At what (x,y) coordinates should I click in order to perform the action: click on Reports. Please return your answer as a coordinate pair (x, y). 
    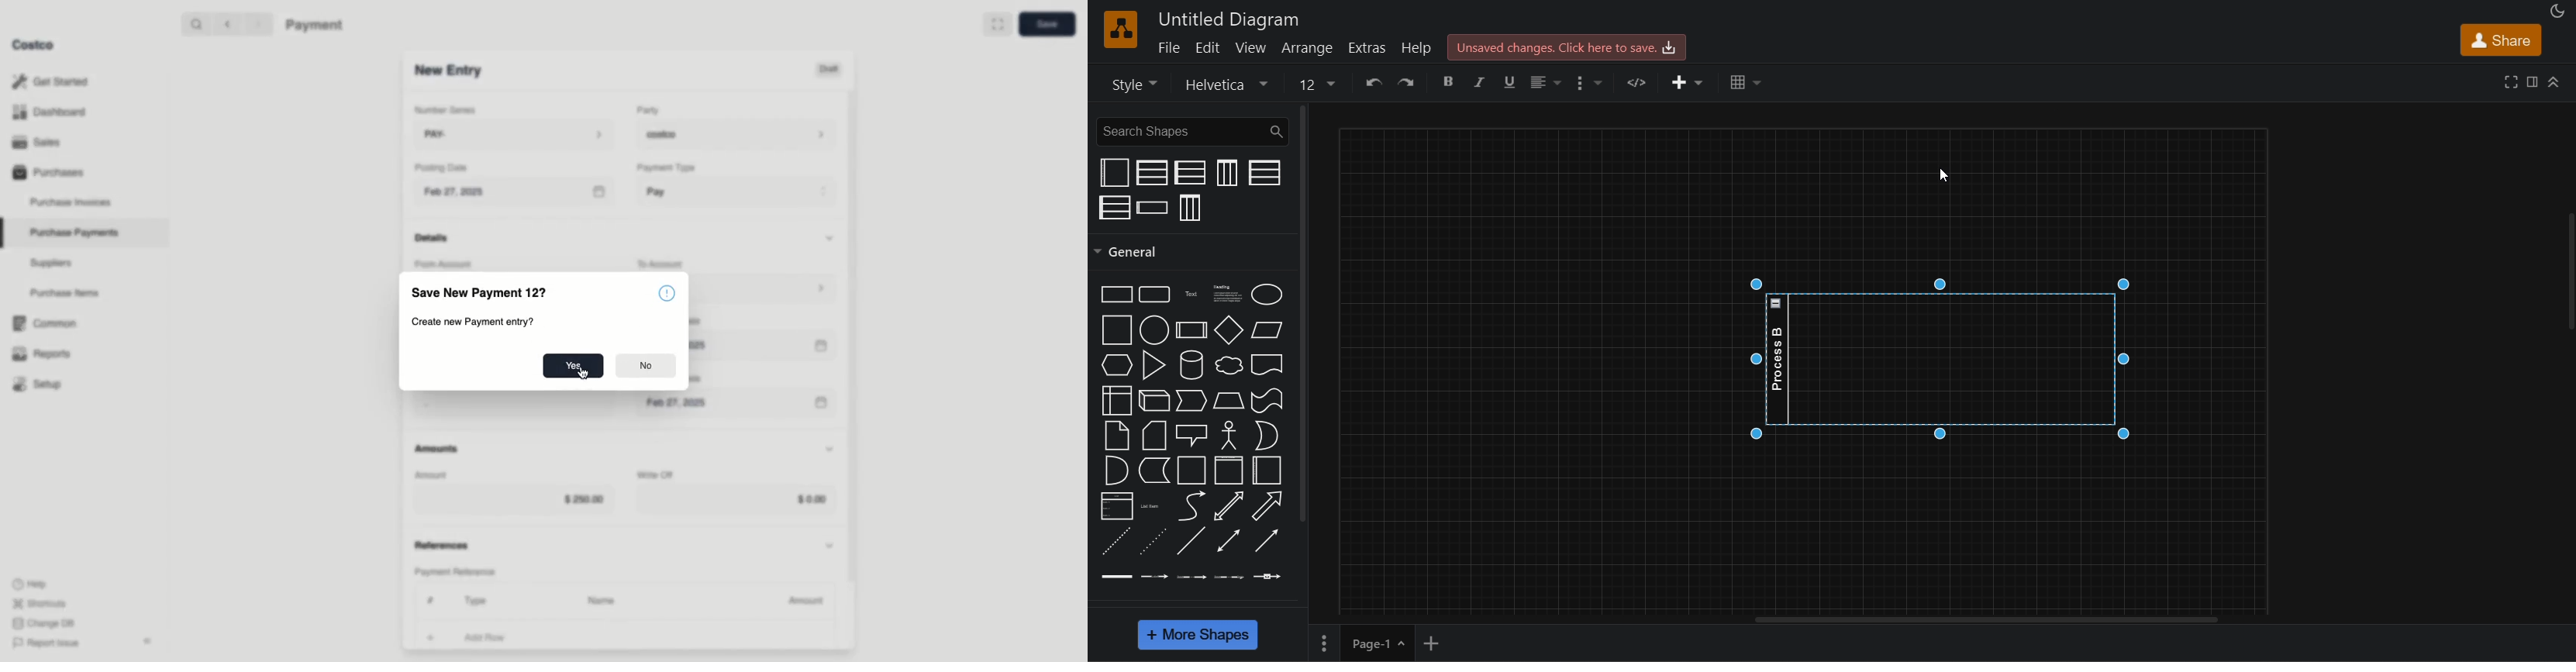
    Looking at the image, I should click on (39, 351).